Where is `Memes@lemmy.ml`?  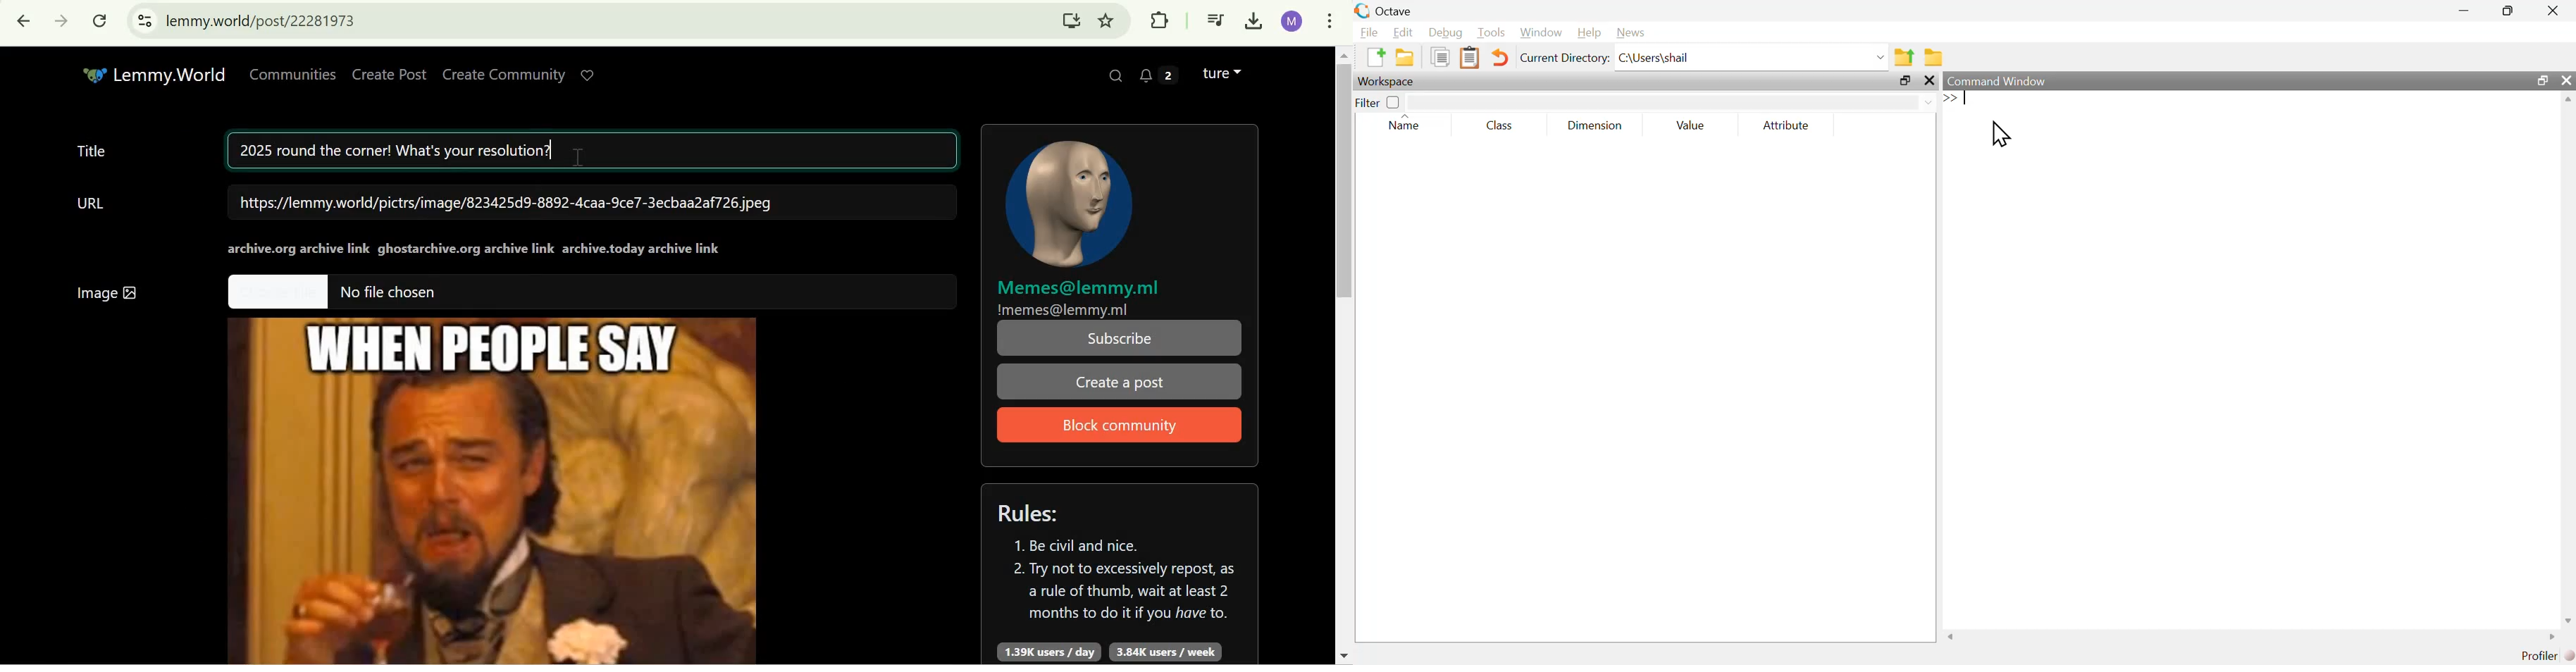
Memes@lemmy.ml is located at coordinates (1079, 289).